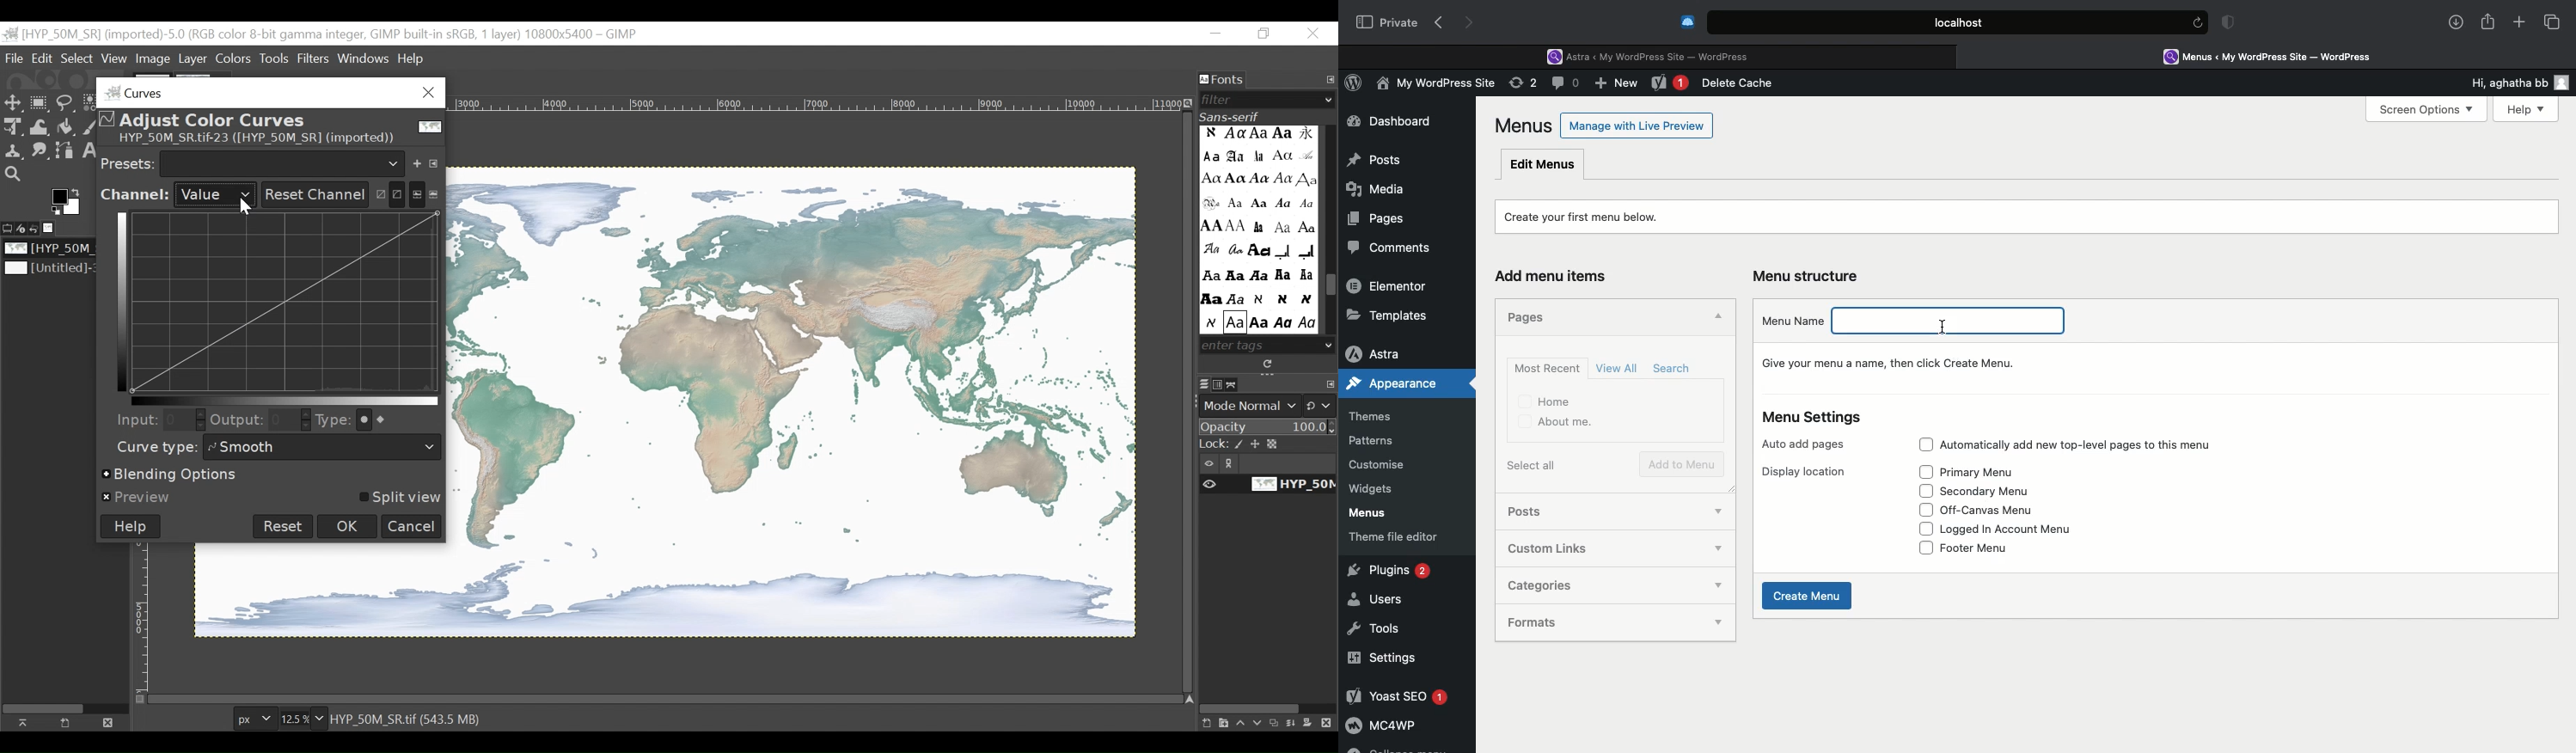 This screenshot has width=2576, height=756. Describe the element at coordinates (1920, 444) in the screenshot. I see `Check box` at that location.